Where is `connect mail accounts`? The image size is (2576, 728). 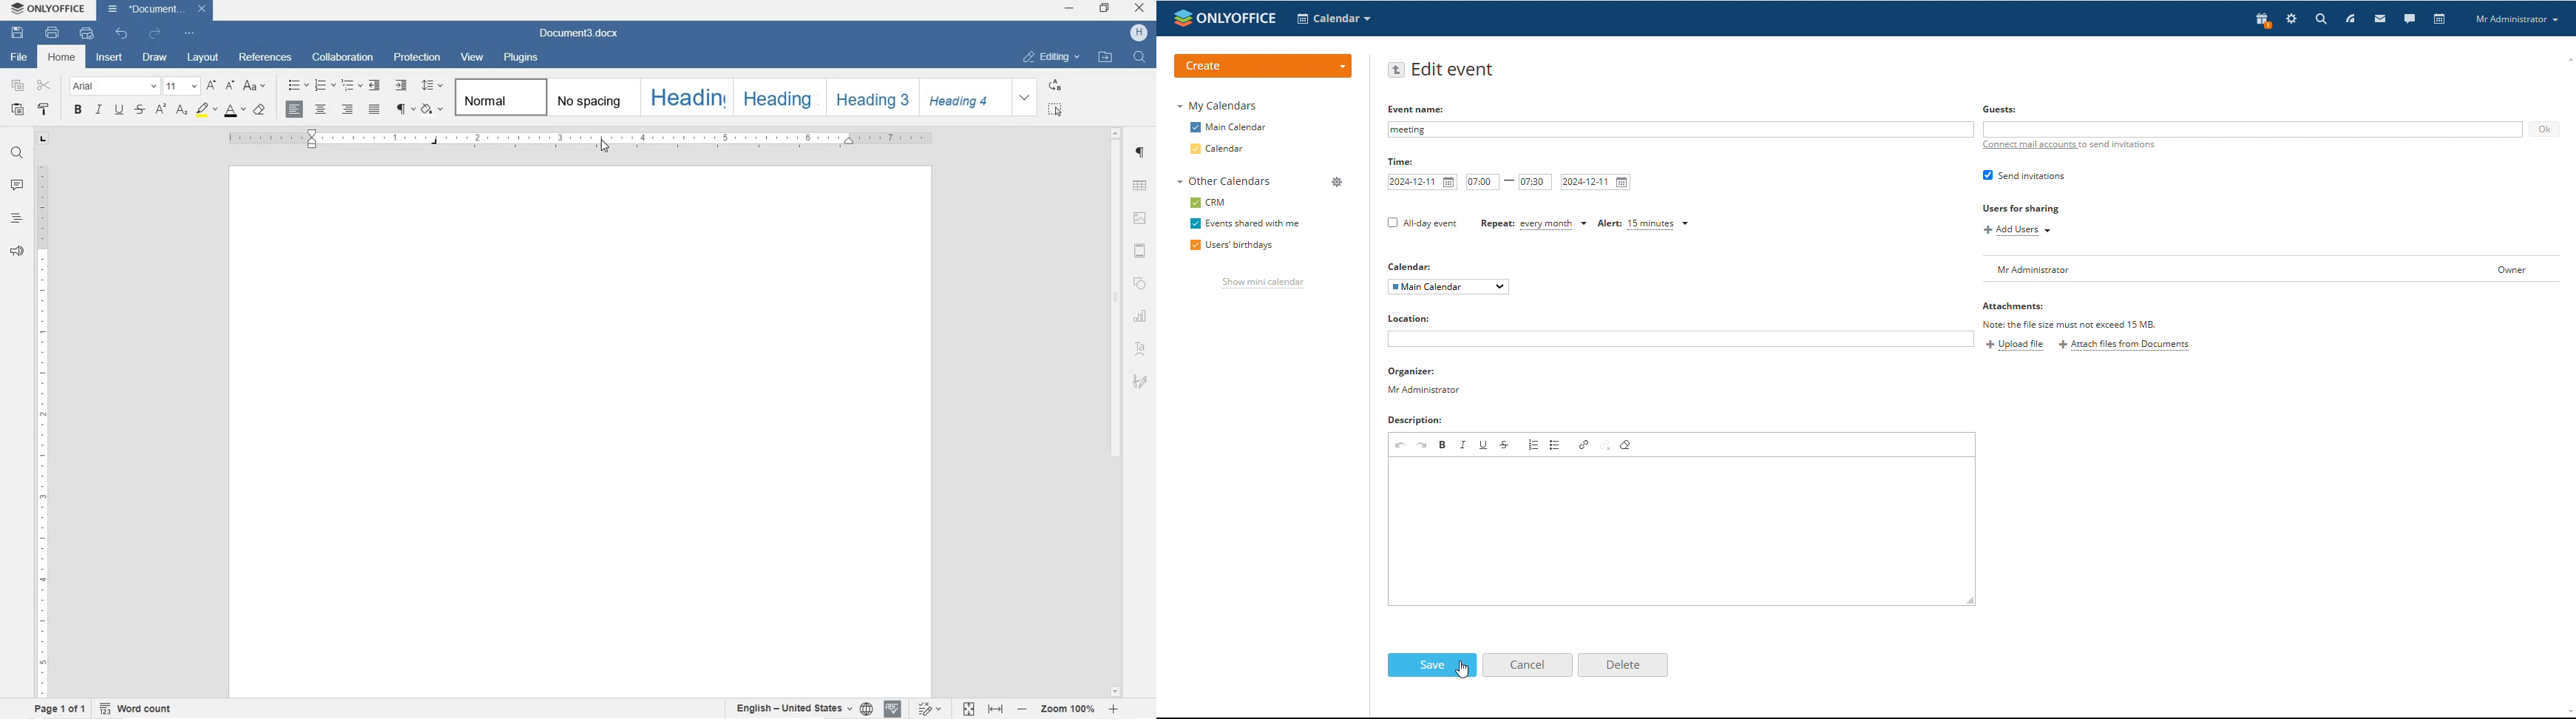 connect mail accounts is located at coordinates (2070, 144).